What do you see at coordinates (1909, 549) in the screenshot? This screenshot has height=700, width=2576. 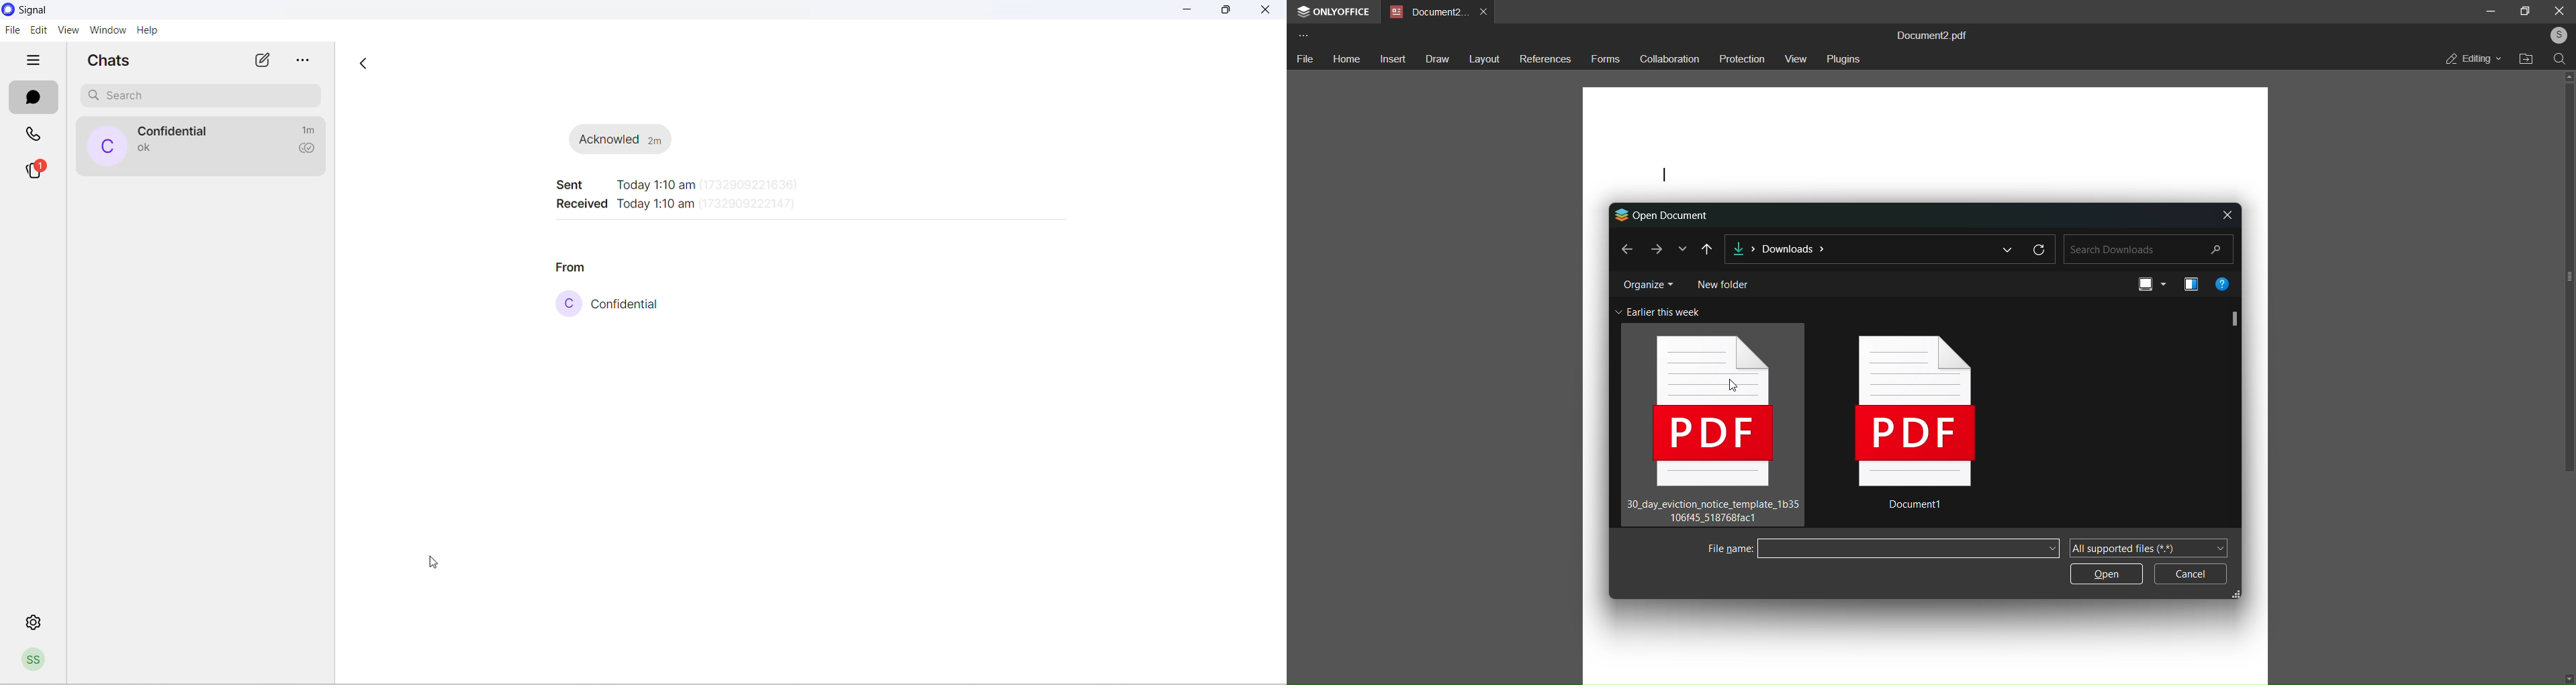 I see `selected file name` at bounding box center [1909, 549].